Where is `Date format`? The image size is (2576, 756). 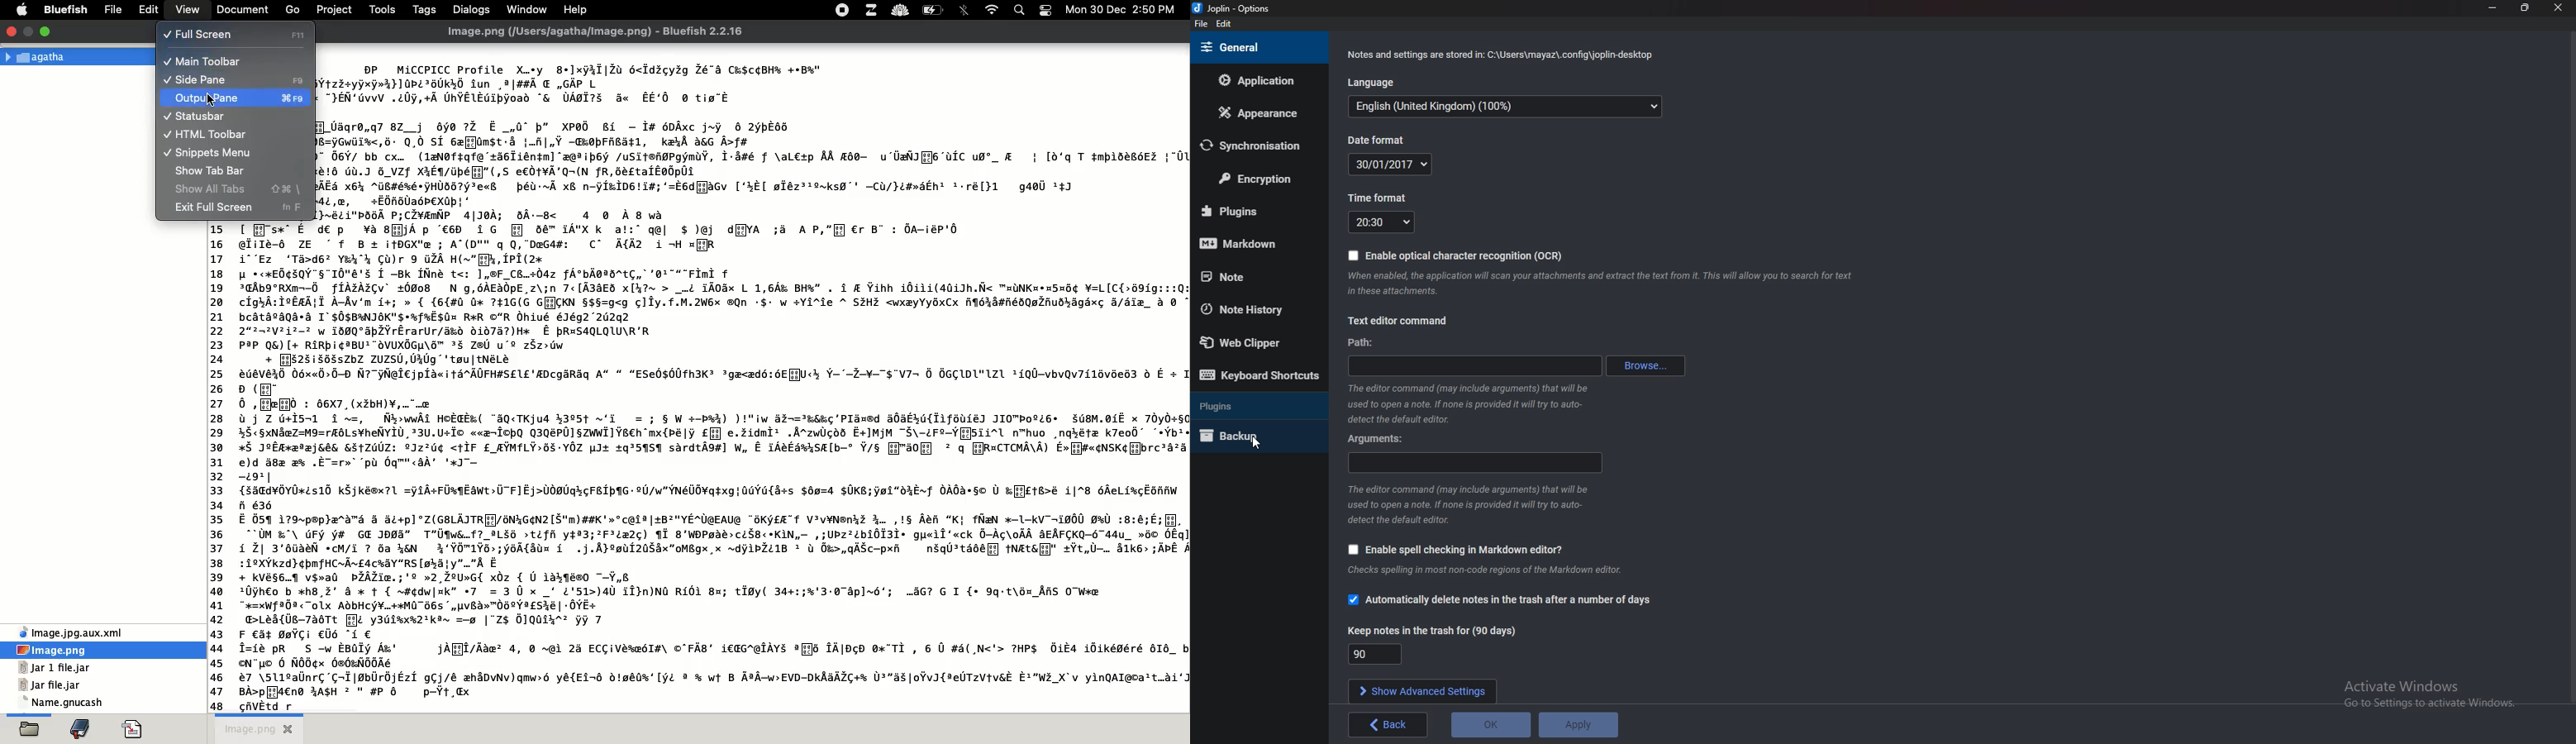 Date format is located at coordinates (1381, 140).